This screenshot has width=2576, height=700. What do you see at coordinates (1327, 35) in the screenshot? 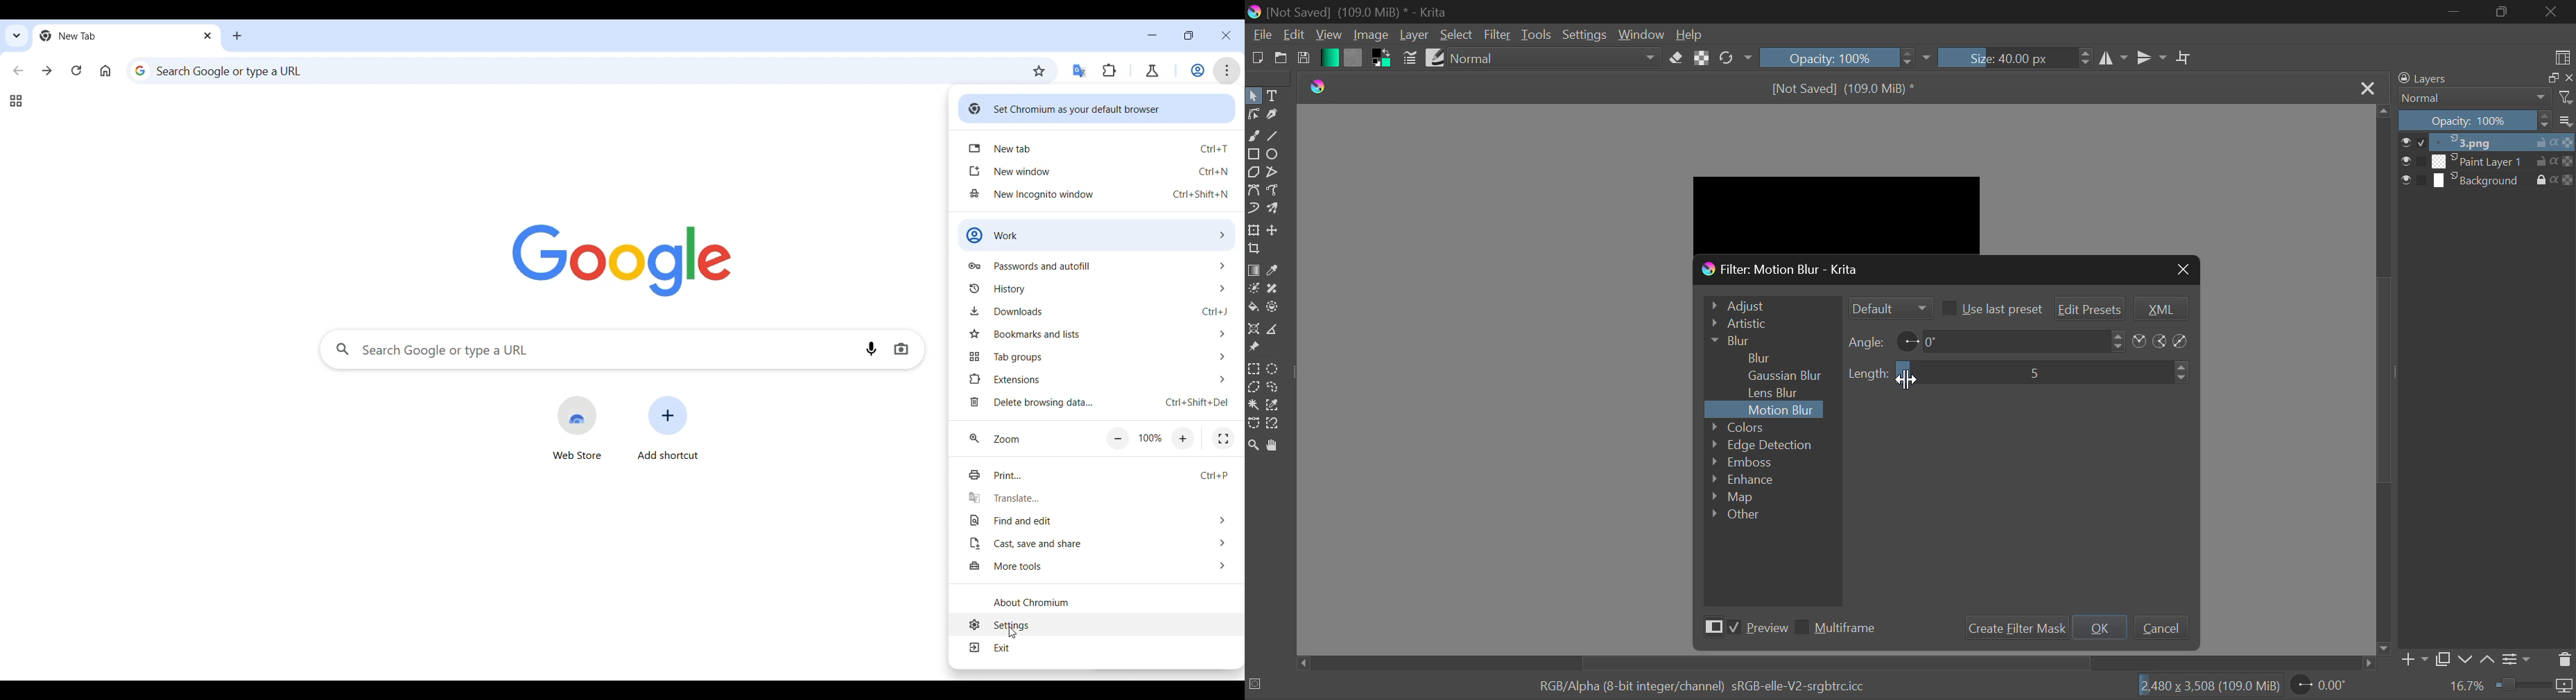
I see `View` at bounding box center [1327, 35].